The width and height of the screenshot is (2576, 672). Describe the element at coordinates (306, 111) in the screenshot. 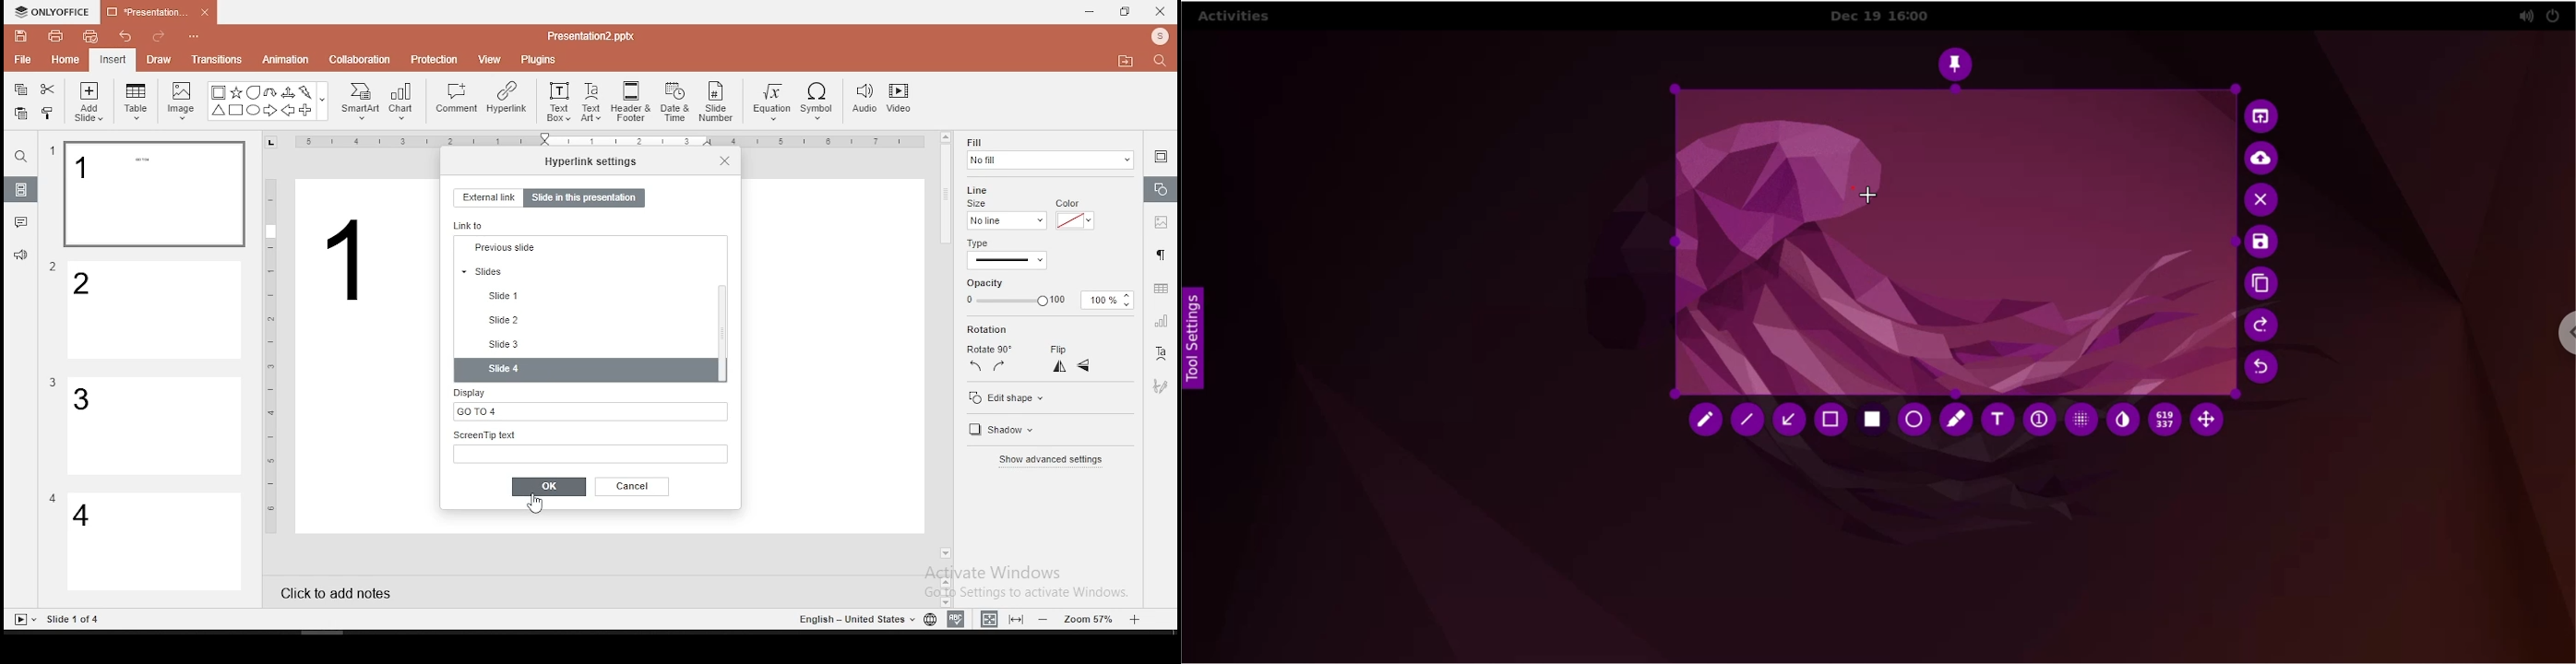

I see `Plus` at that location.